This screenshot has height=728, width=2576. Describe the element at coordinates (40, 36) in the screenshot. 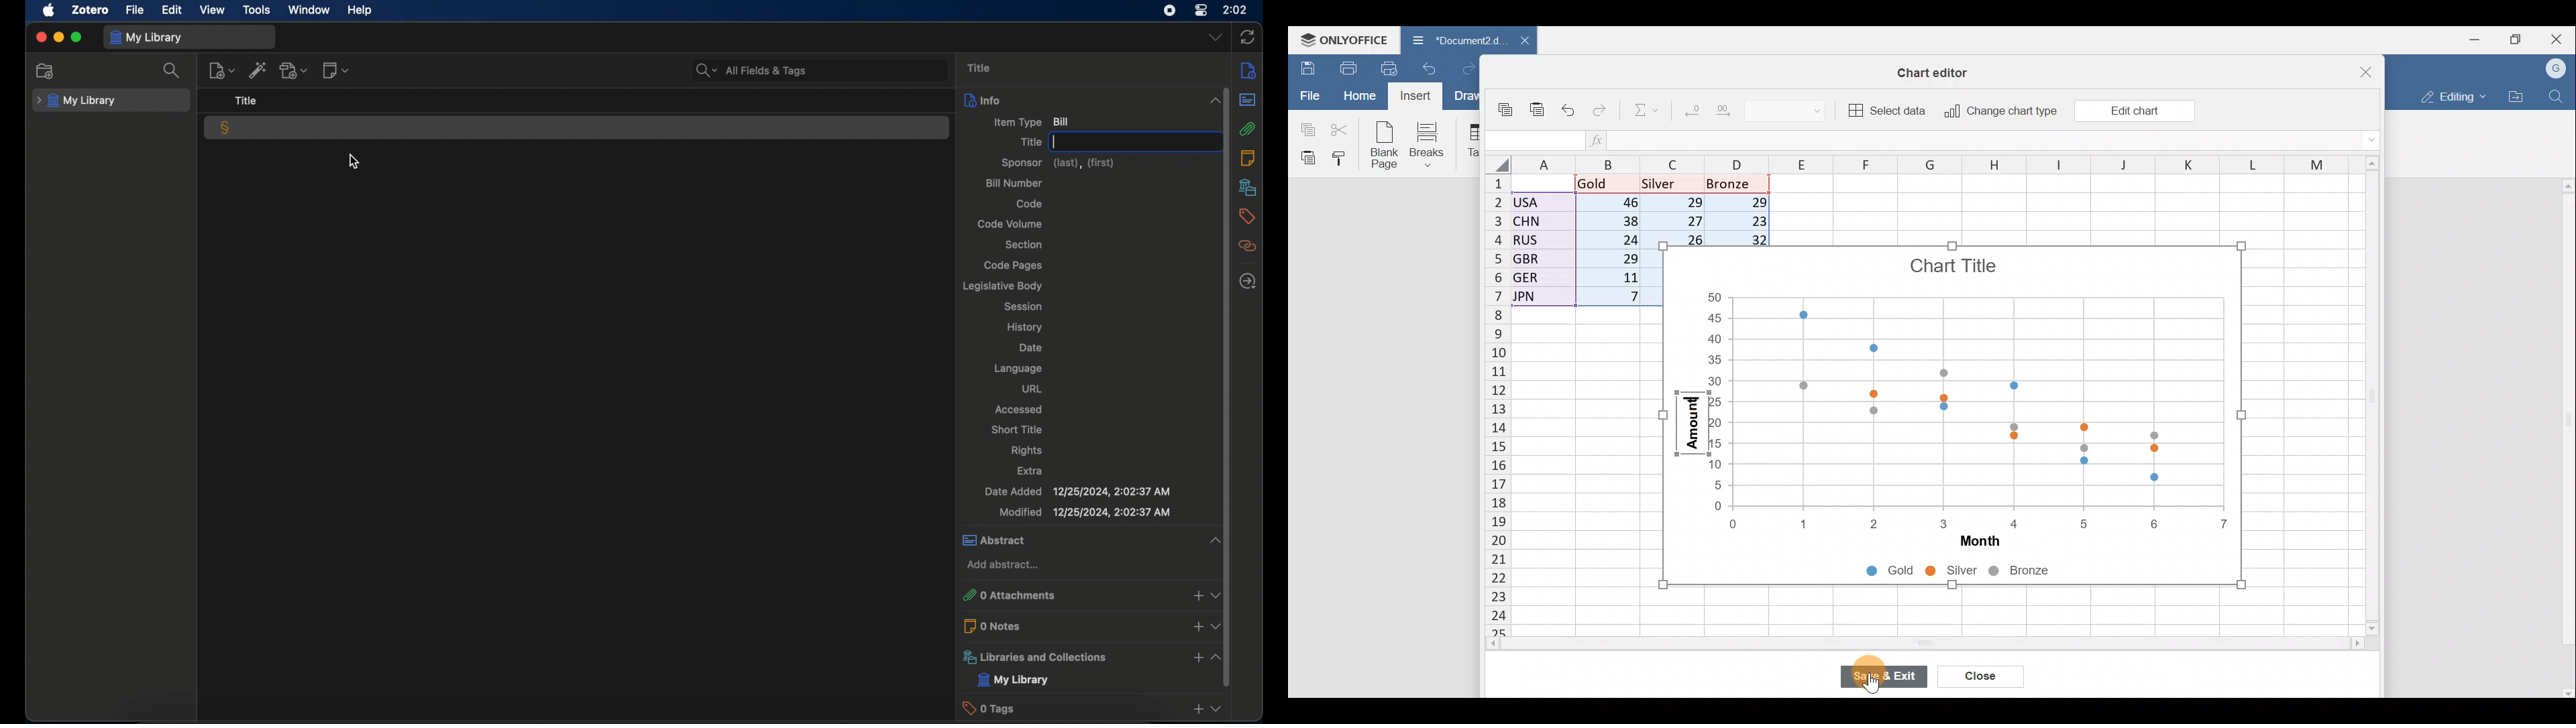

I see `close` at that location.